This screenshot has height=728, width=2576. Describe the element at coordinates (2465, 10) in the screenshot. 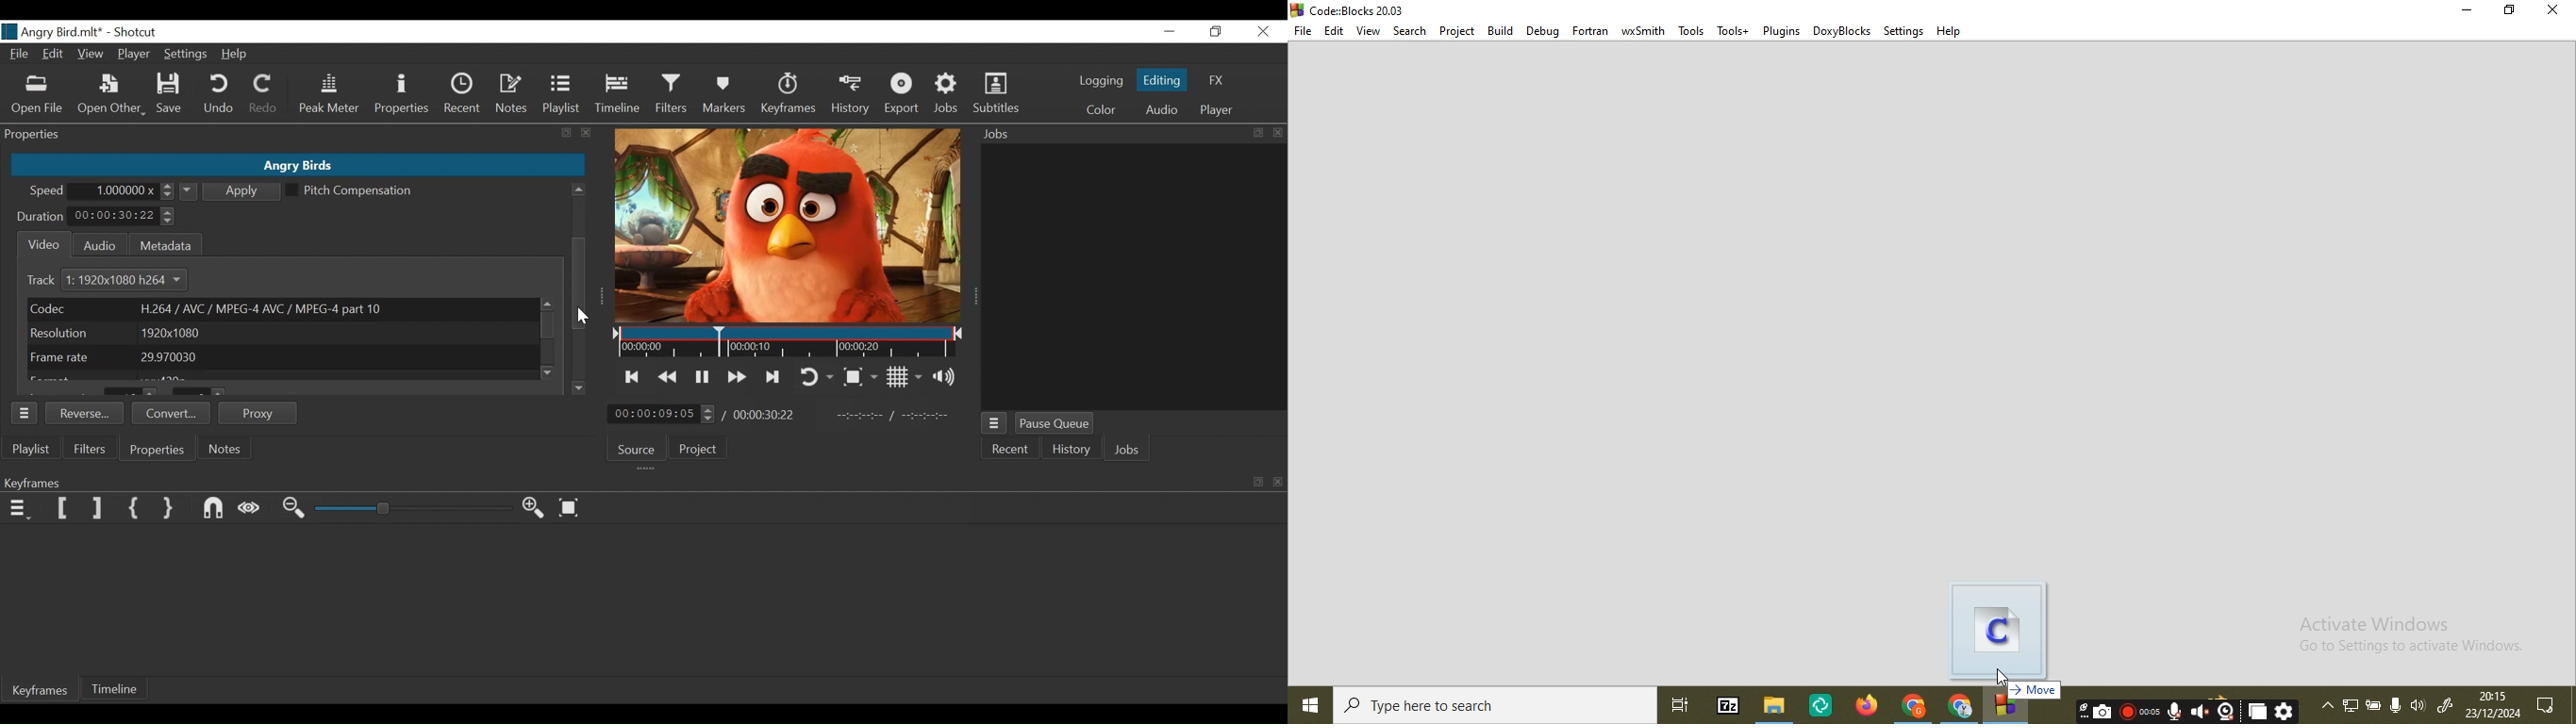

I see `Minimise` at that location.